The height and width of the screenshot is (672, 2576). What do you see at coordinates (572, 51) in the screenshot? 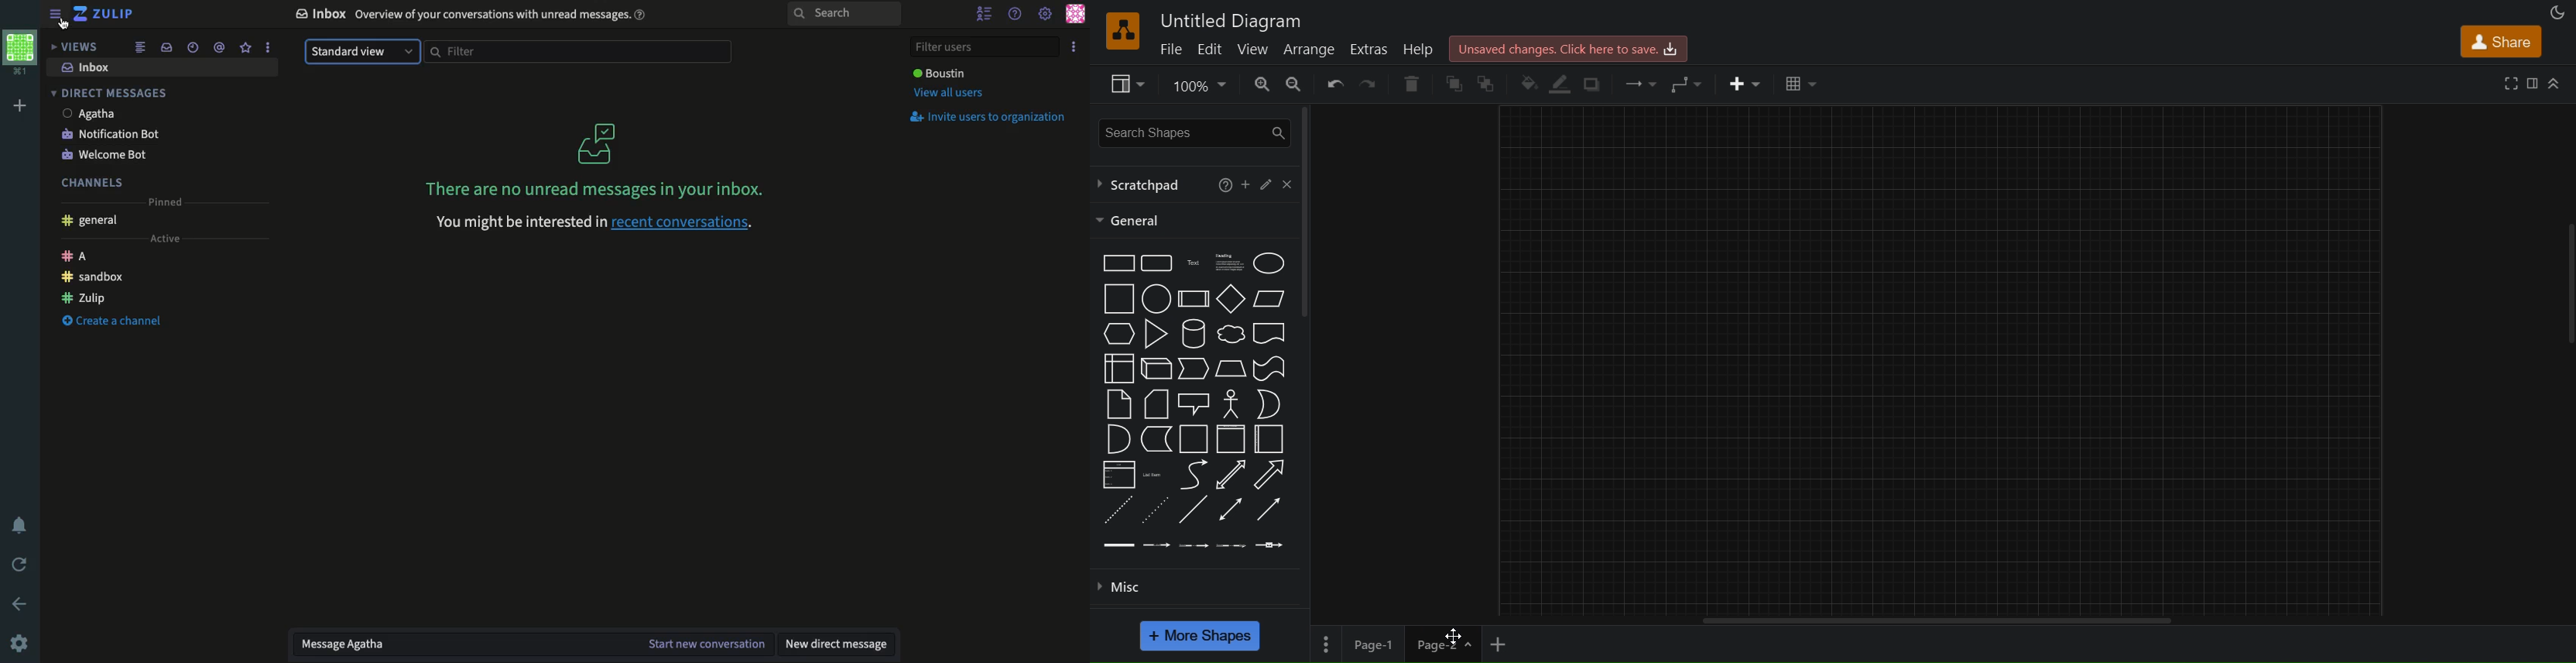
I see `Filter` at bounding box center [572, 51].